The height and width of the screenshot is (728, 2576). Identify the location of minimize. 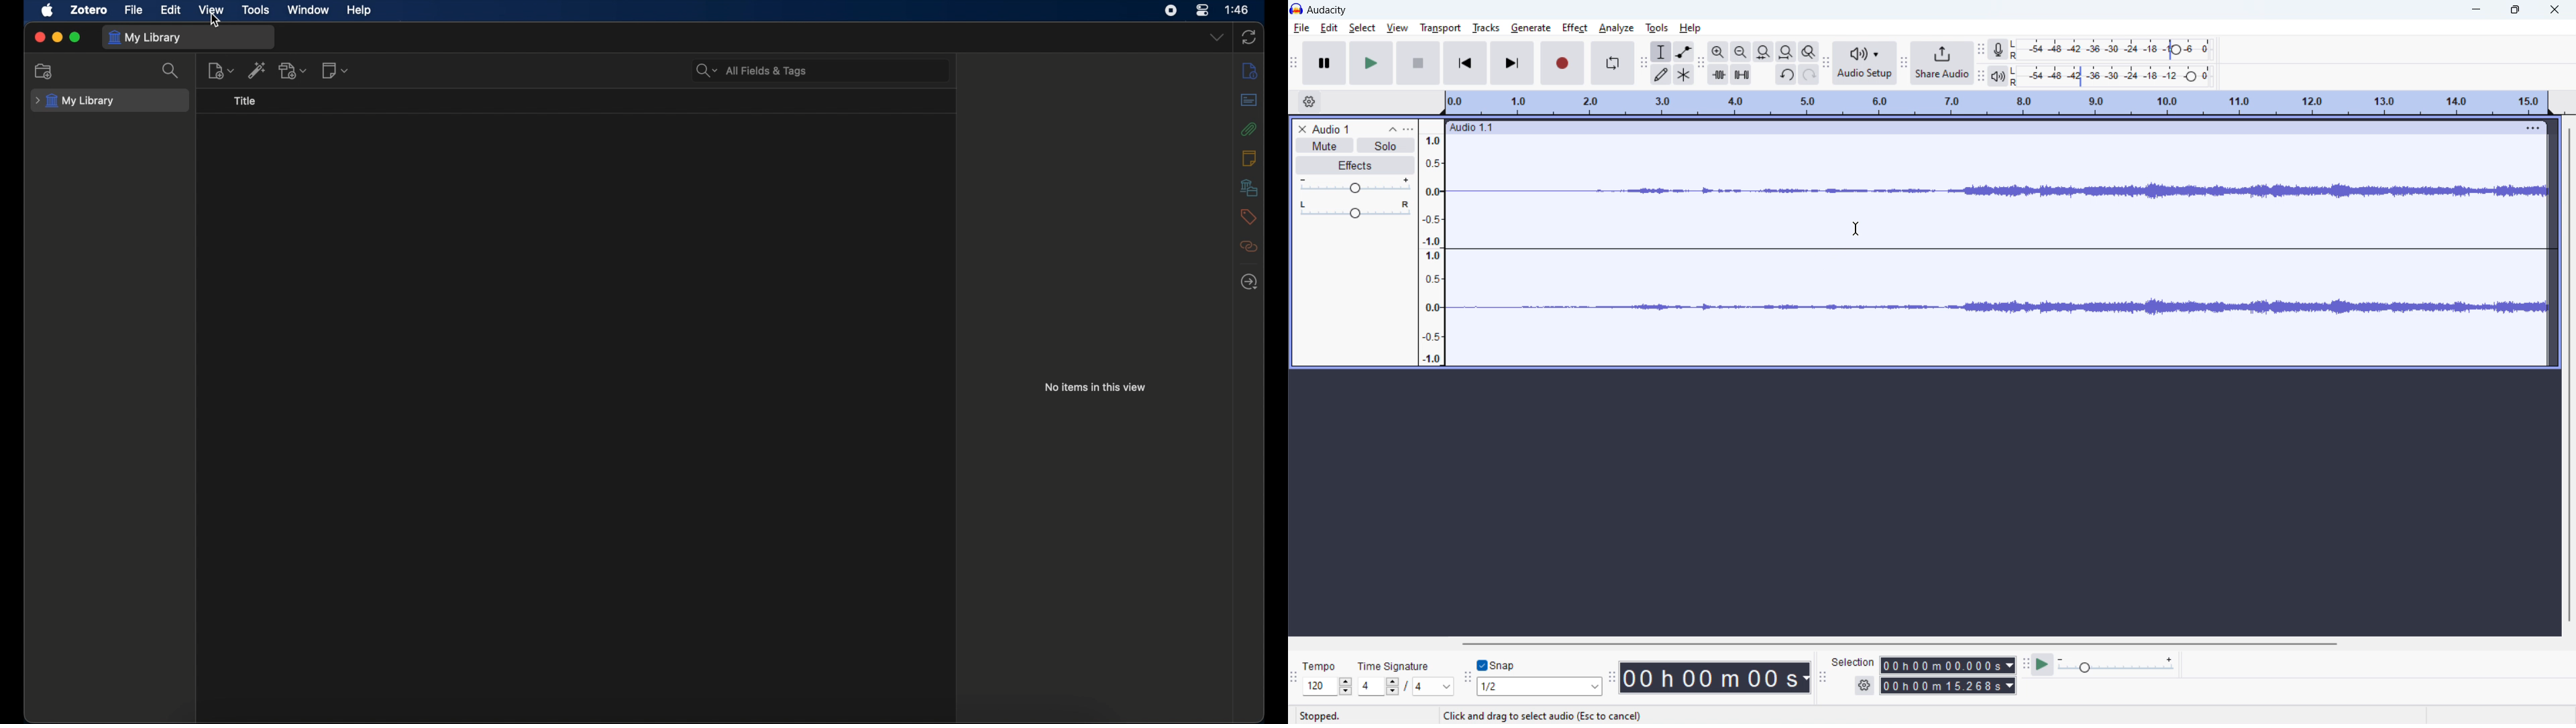
(57, 37).